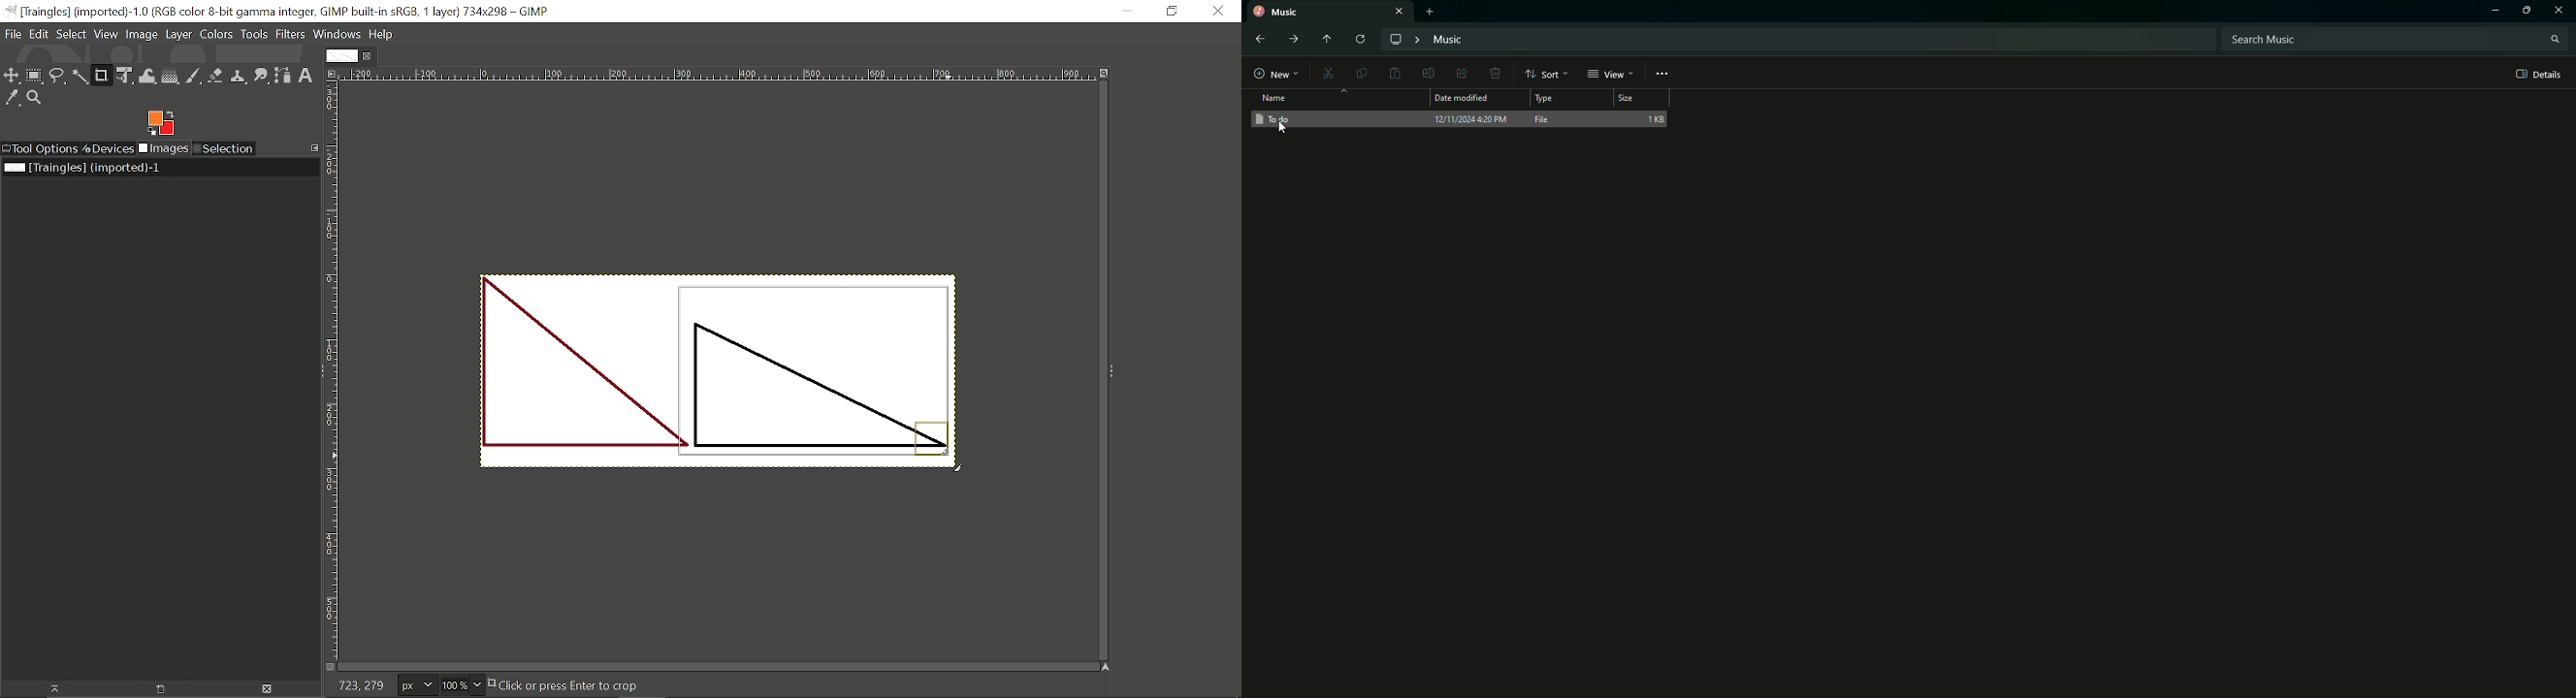  Describe the element at coordinates (2530, 74) in the screenshot. I see `Details` at that location.